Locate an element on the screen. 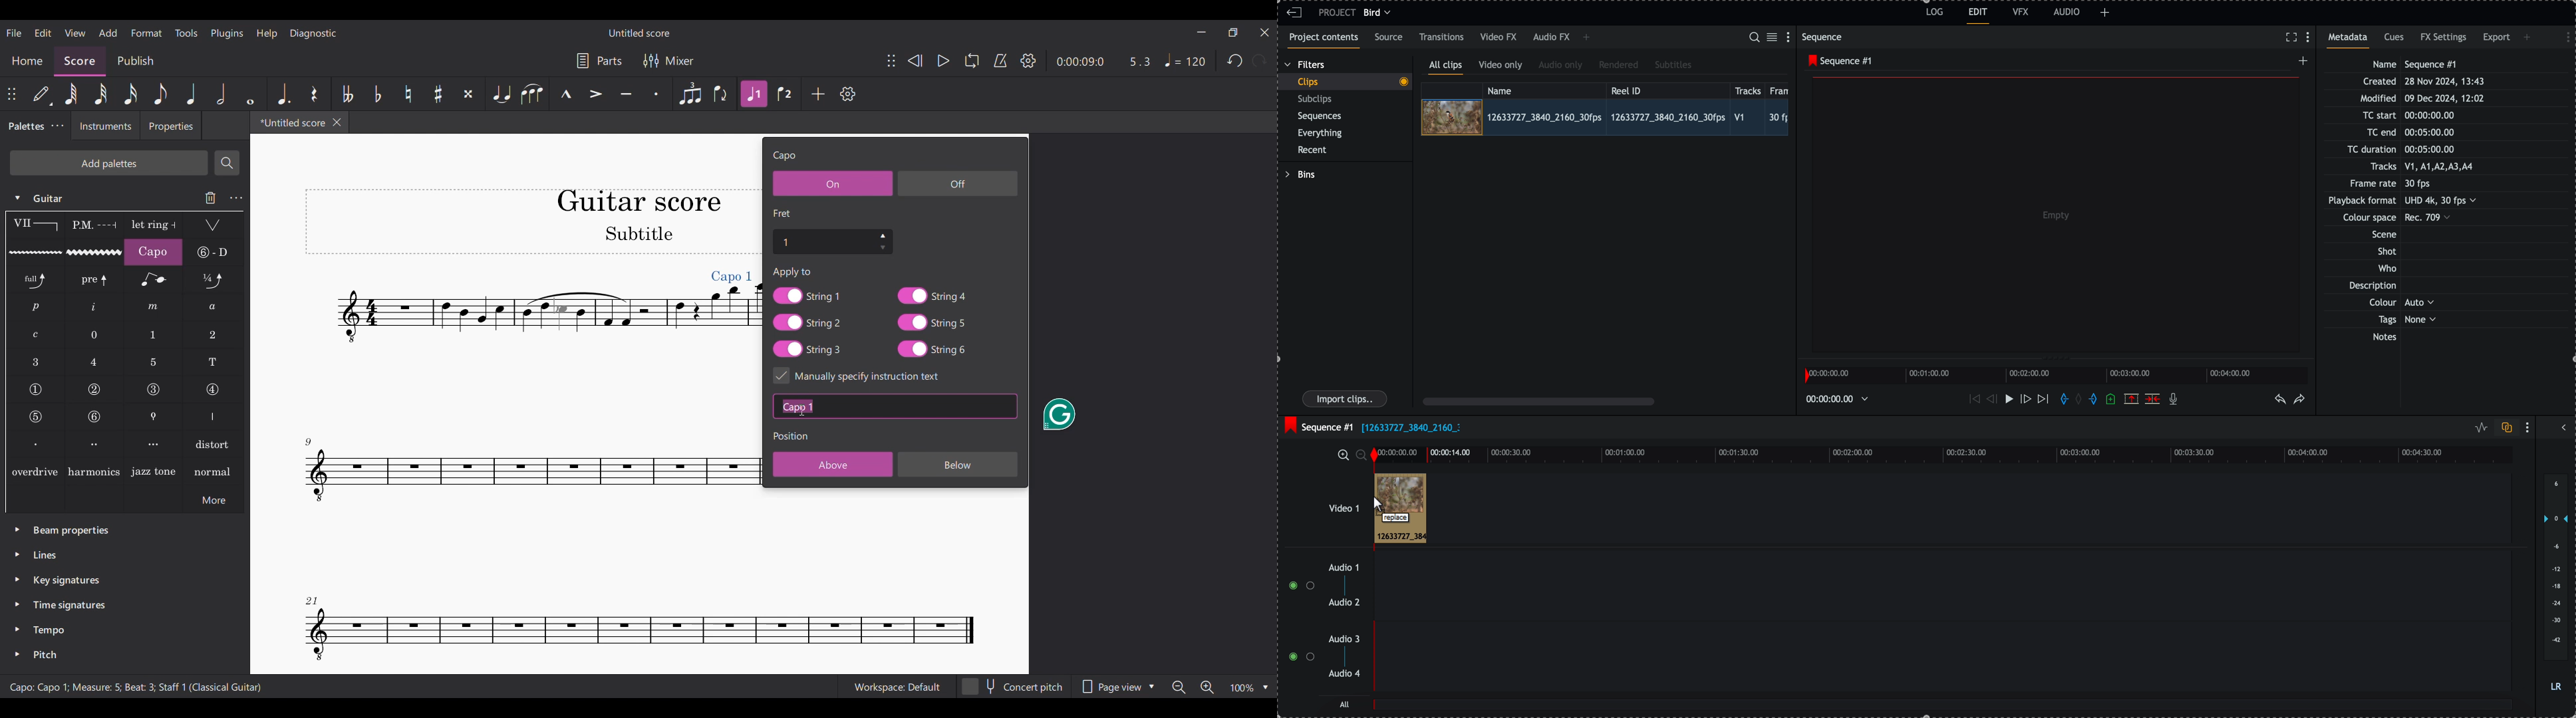 The image size is (2576, 728). search for assets or bins is located at coordinates (1754, 38).